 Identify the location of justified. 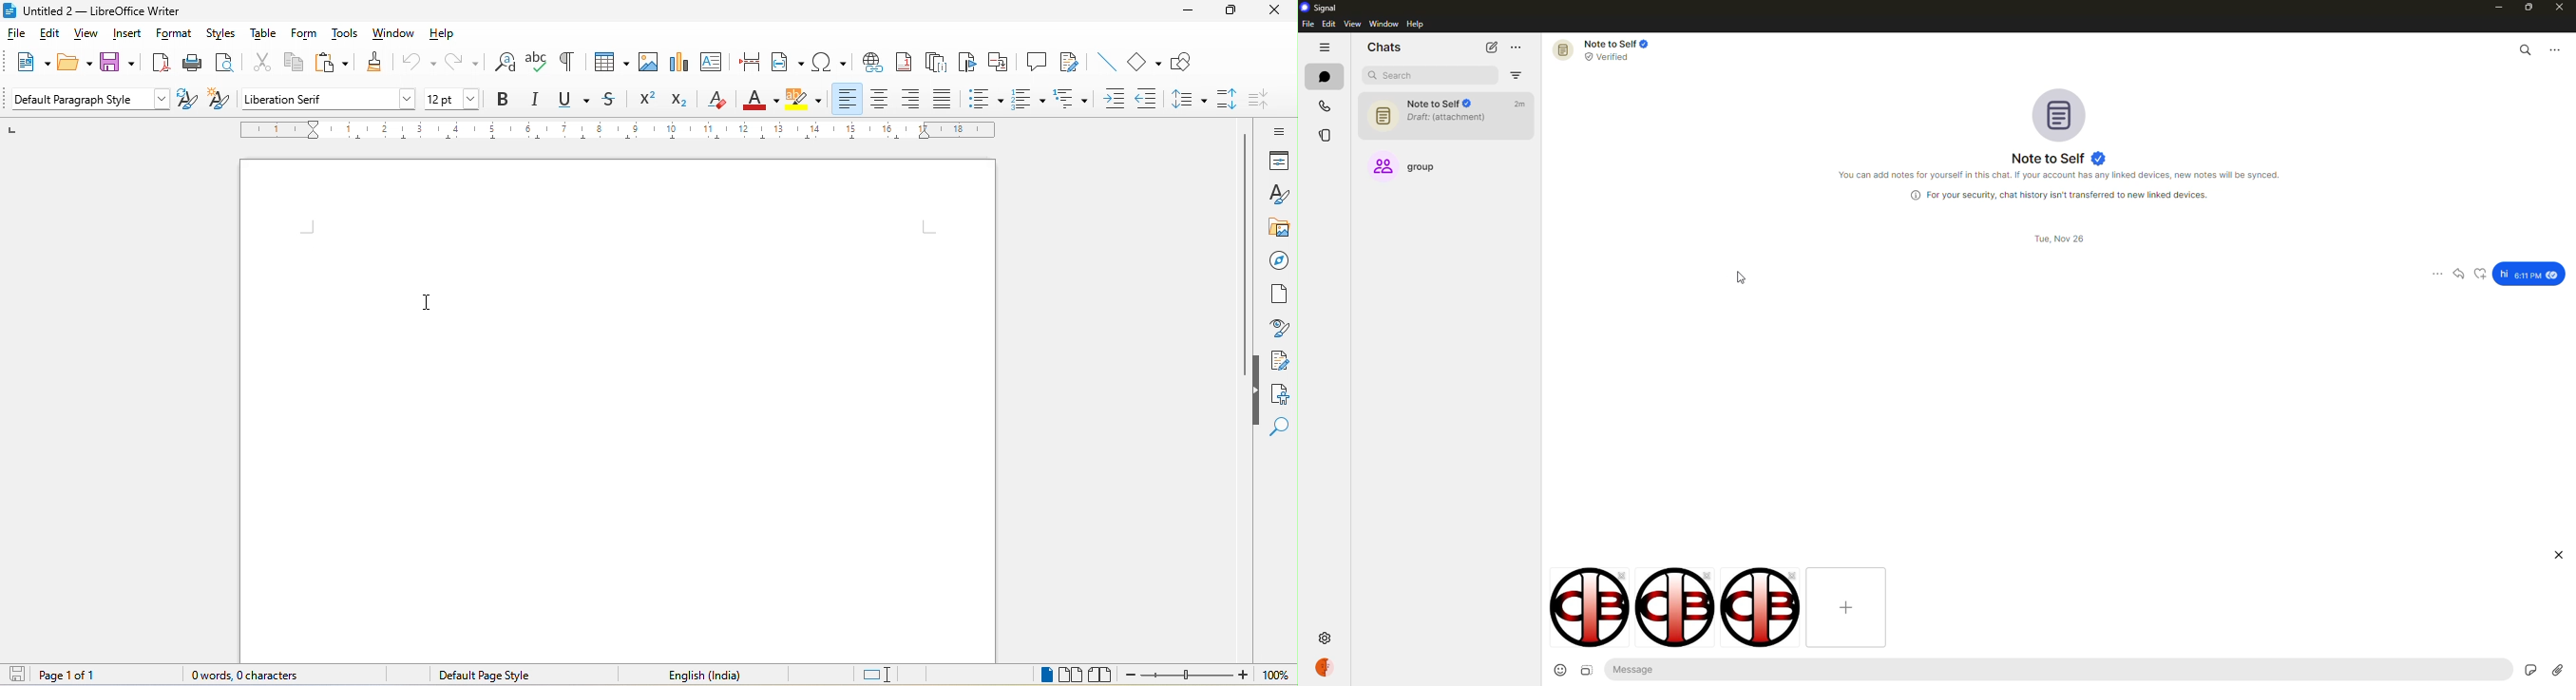
(945, 98).